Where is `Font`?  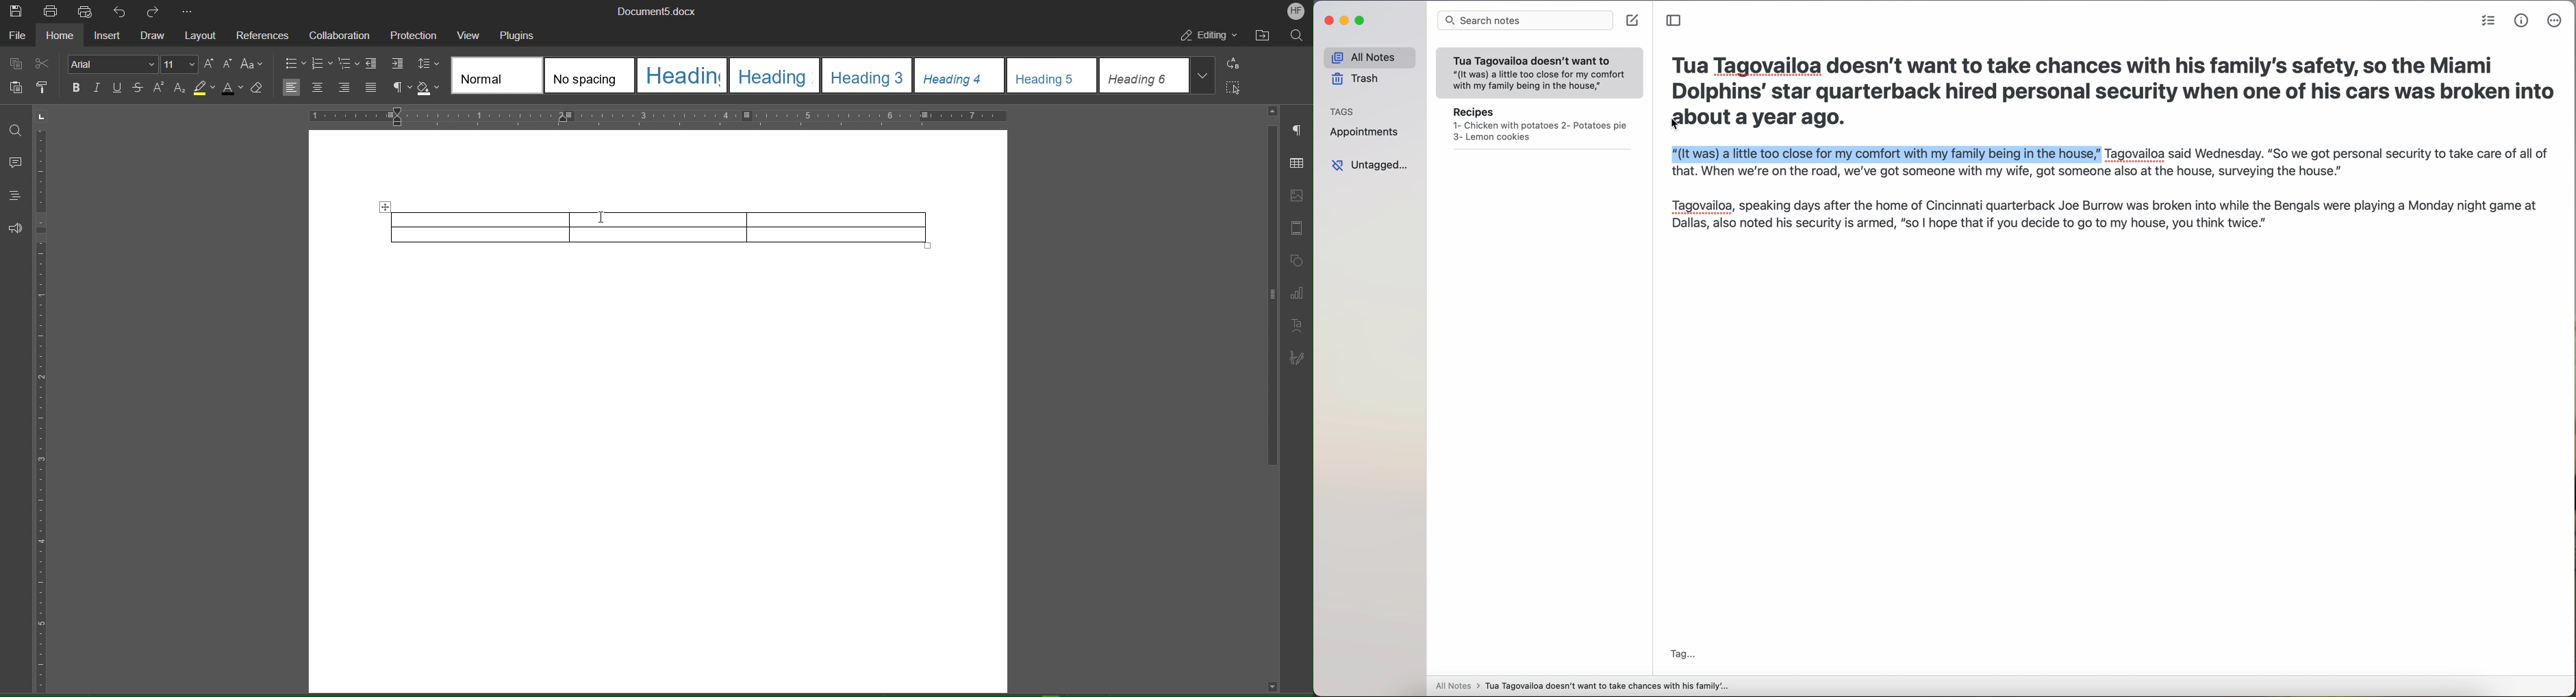 Font is located at coordinates (111, 65).